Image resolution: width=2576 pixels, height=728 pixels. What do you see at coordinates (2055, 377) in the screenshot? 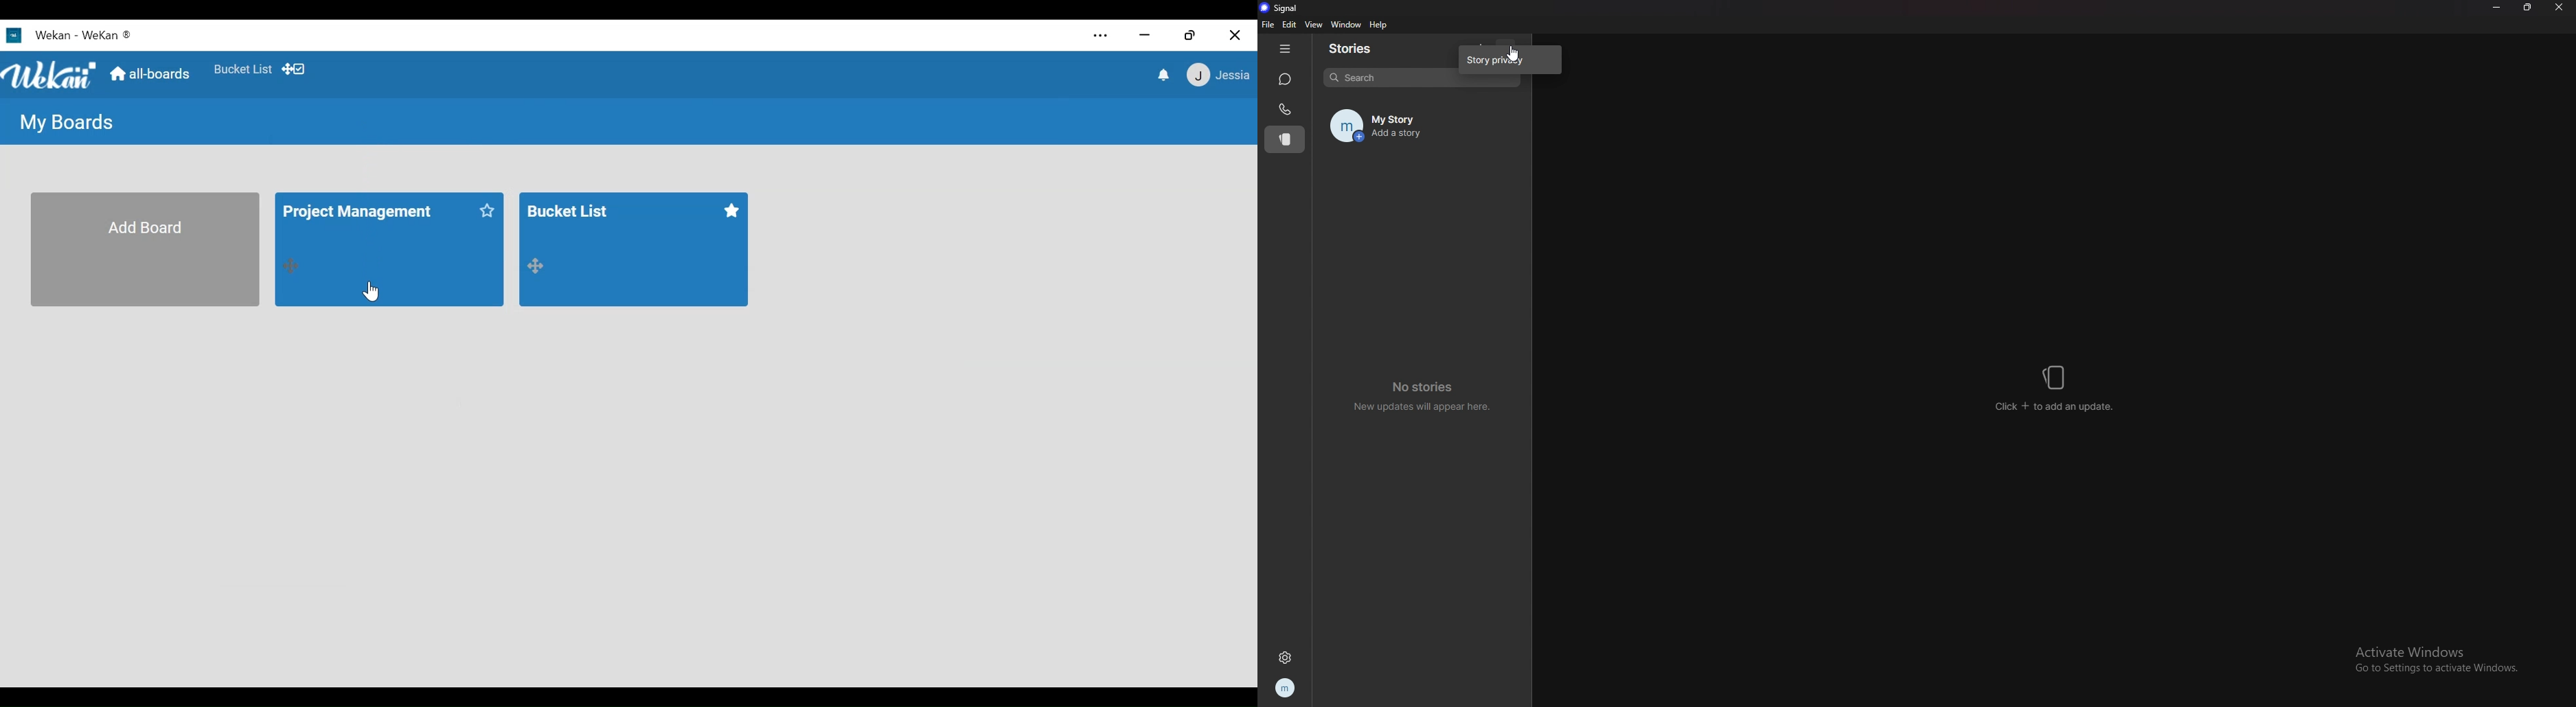
I see `stories` at bounding box center [2055, 377].